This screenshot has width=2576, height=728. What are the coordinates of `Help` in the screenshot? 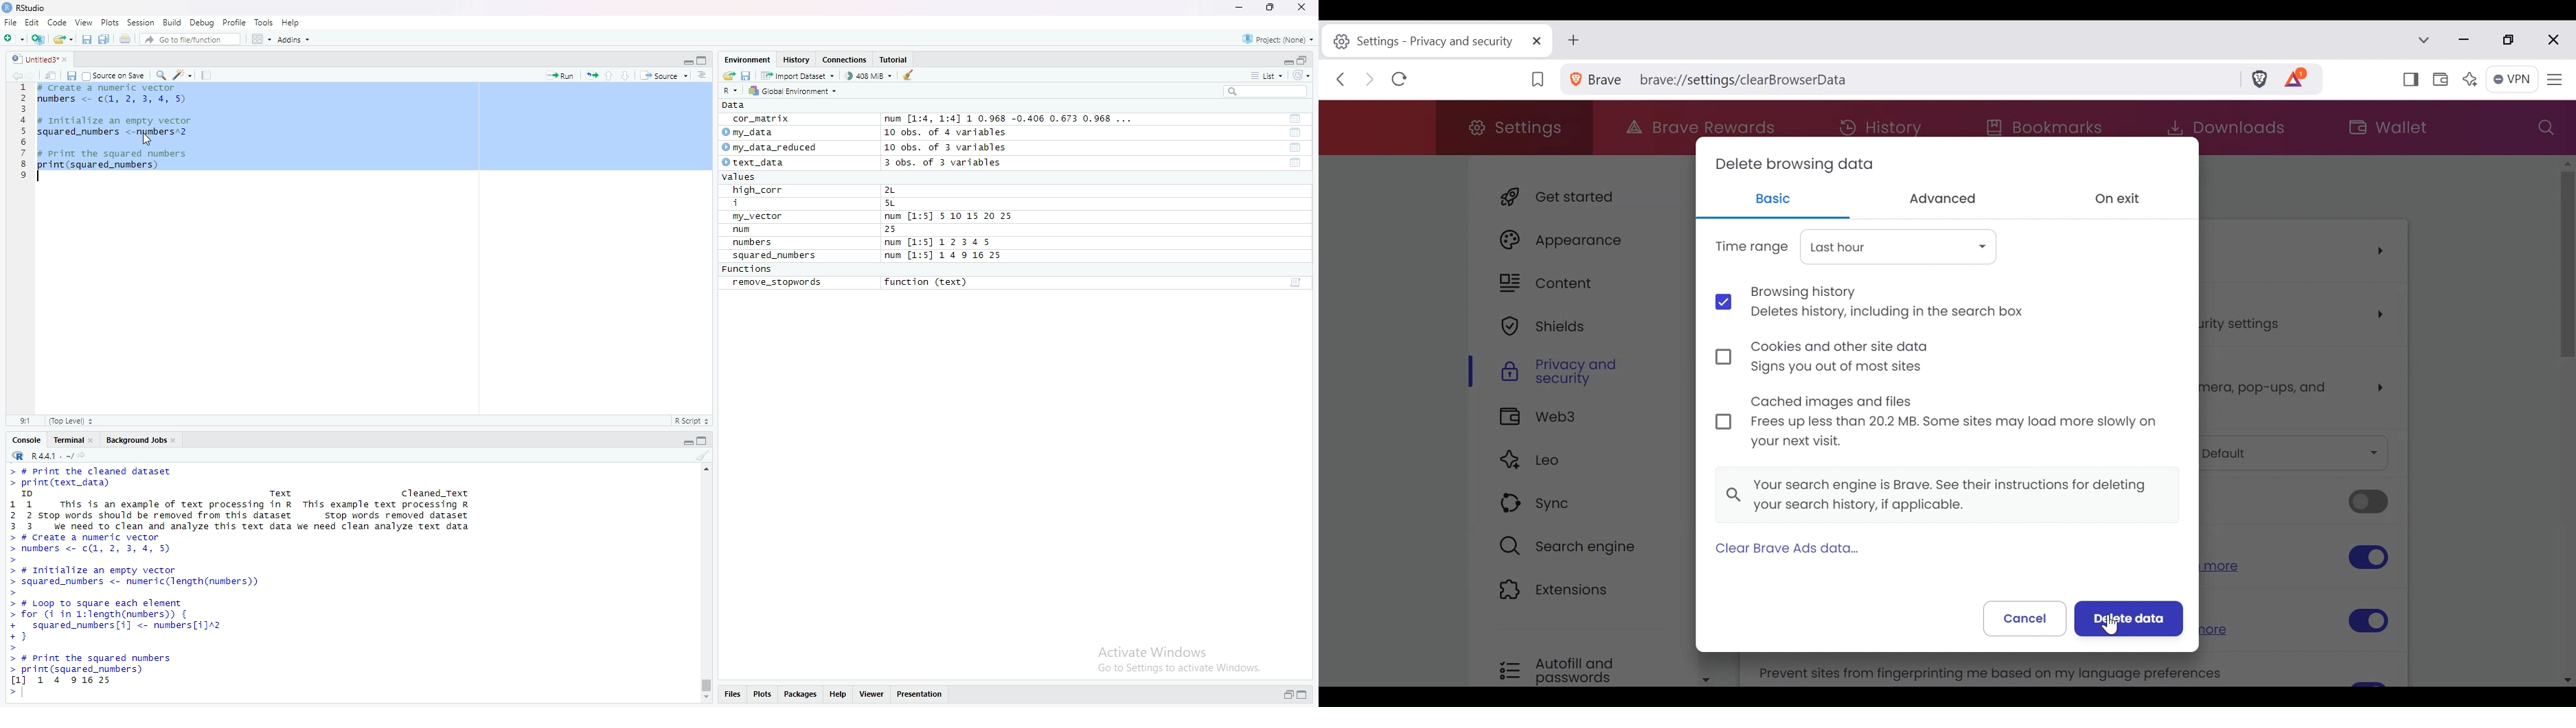 It's located at (291, 22).